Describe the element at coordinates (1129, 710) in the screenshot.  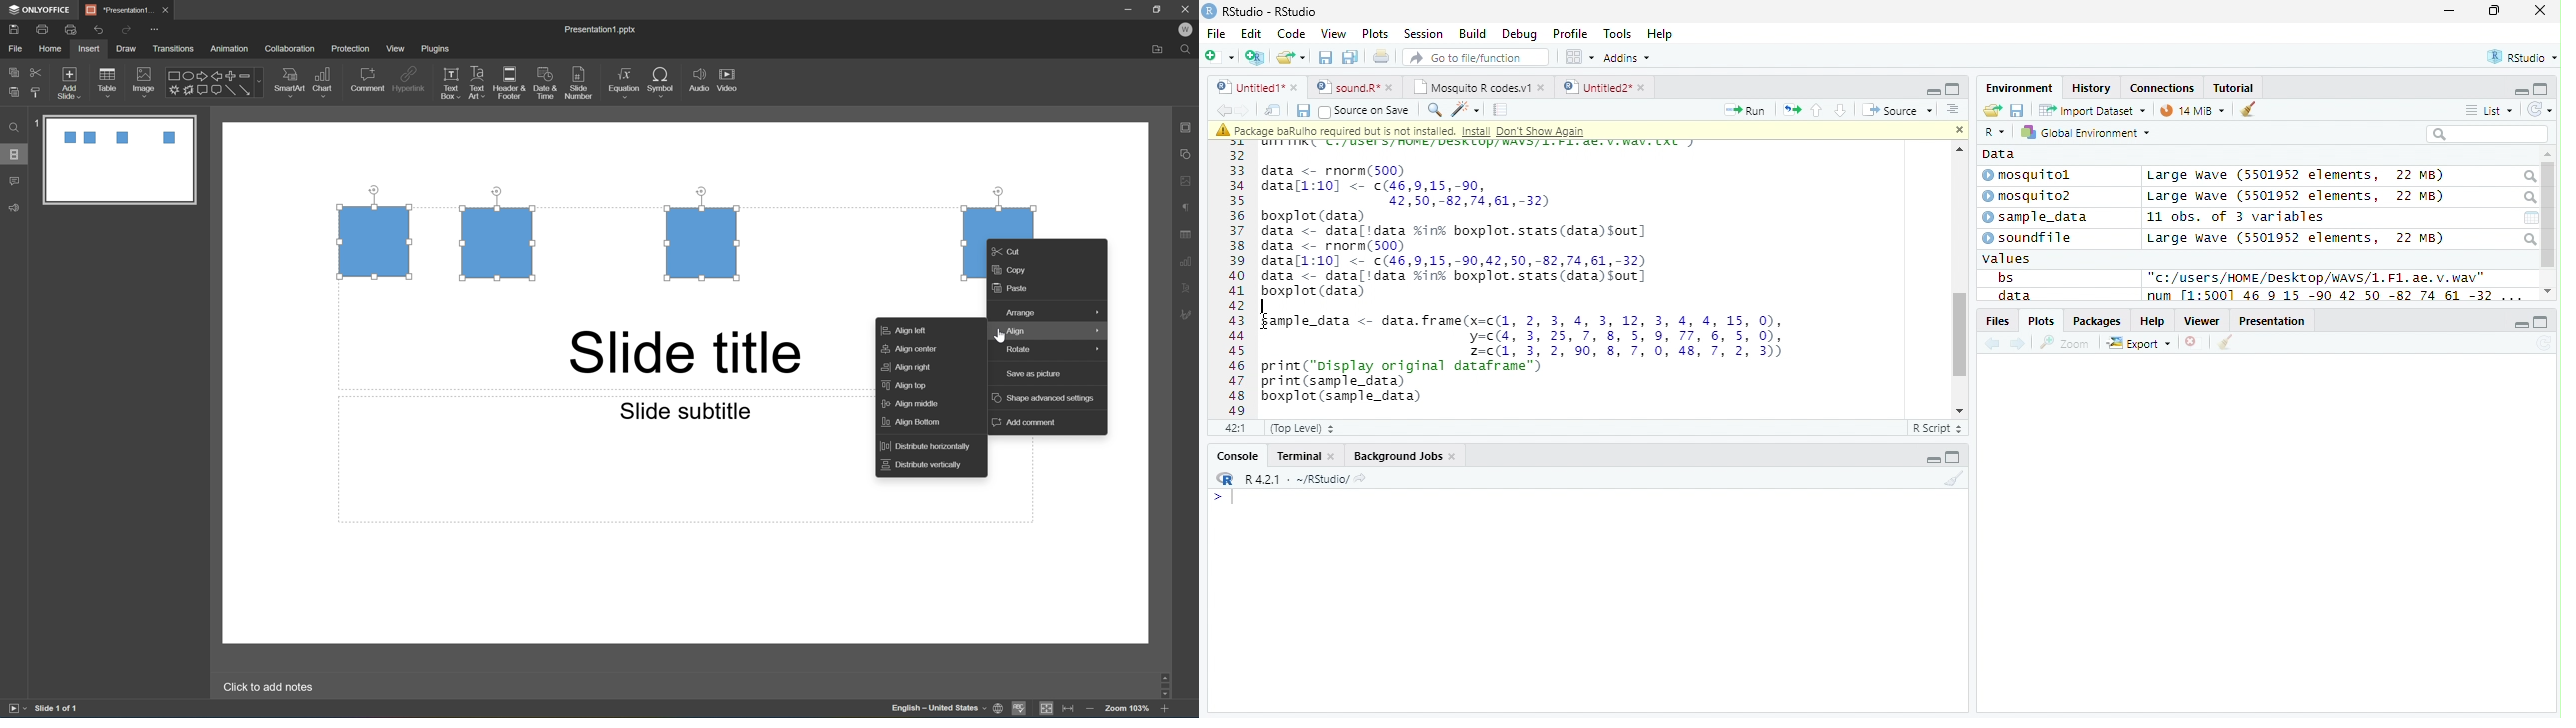
I see `zoom 100%` at that location.